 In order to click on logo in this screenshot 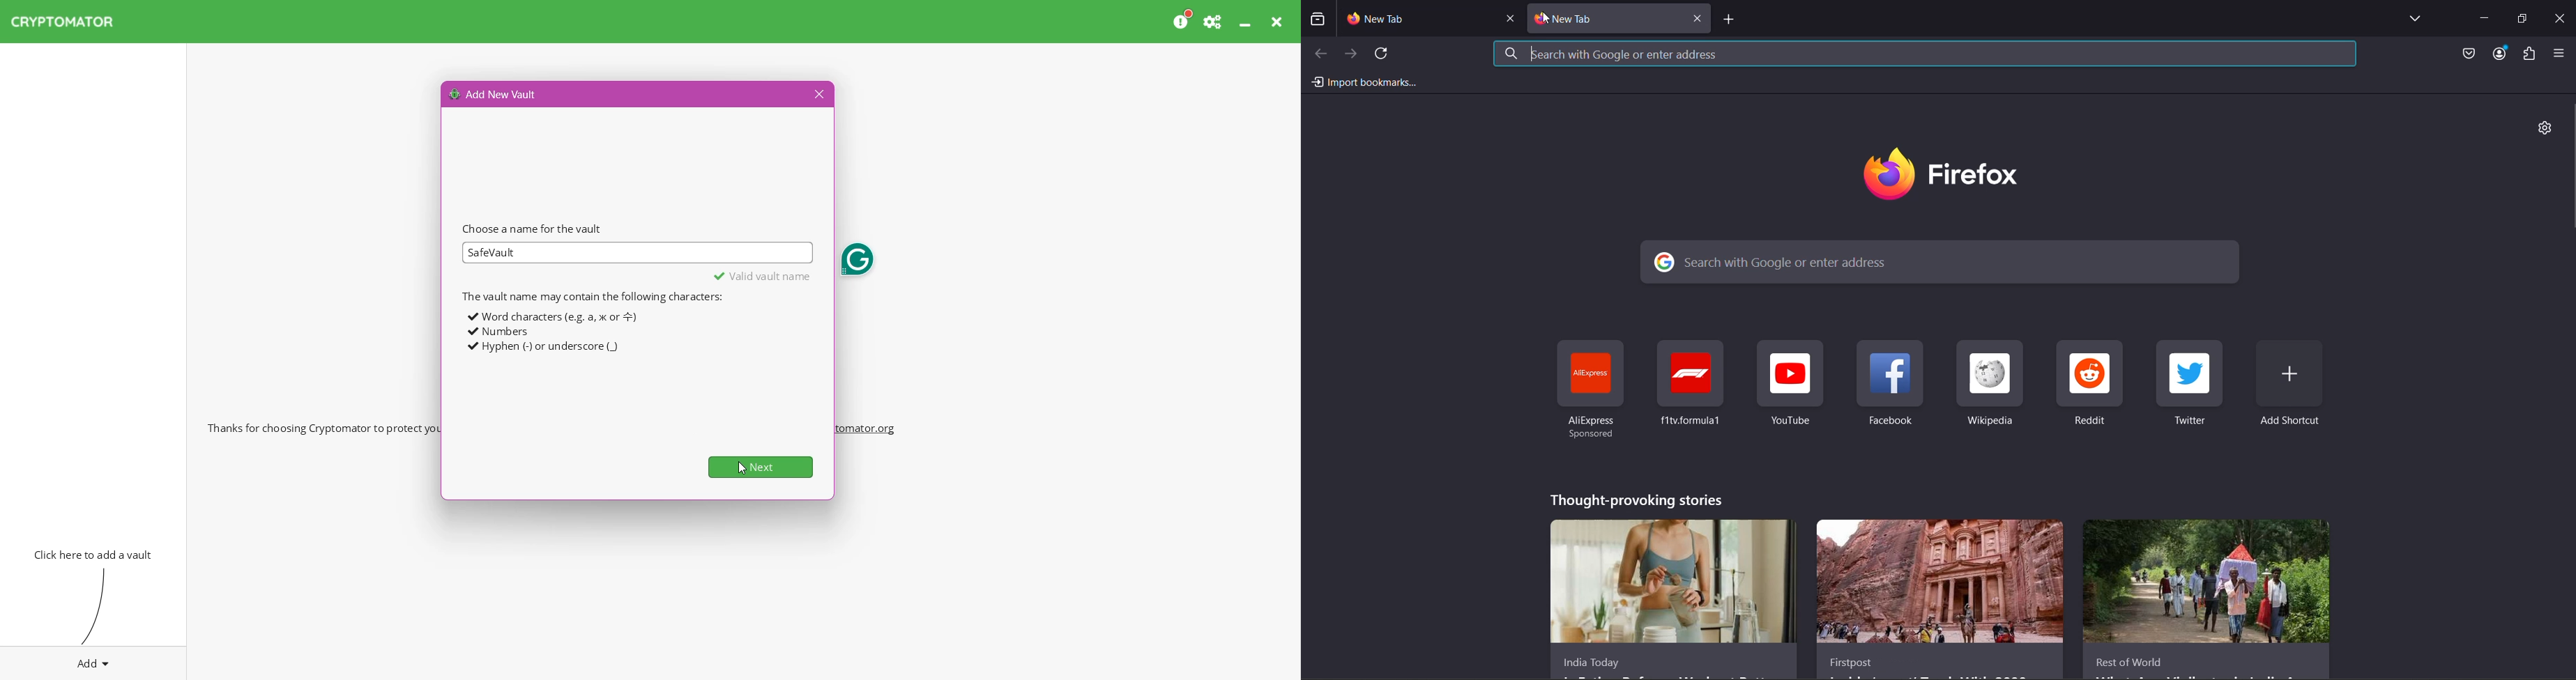, I will do `click(1948, 175)`.